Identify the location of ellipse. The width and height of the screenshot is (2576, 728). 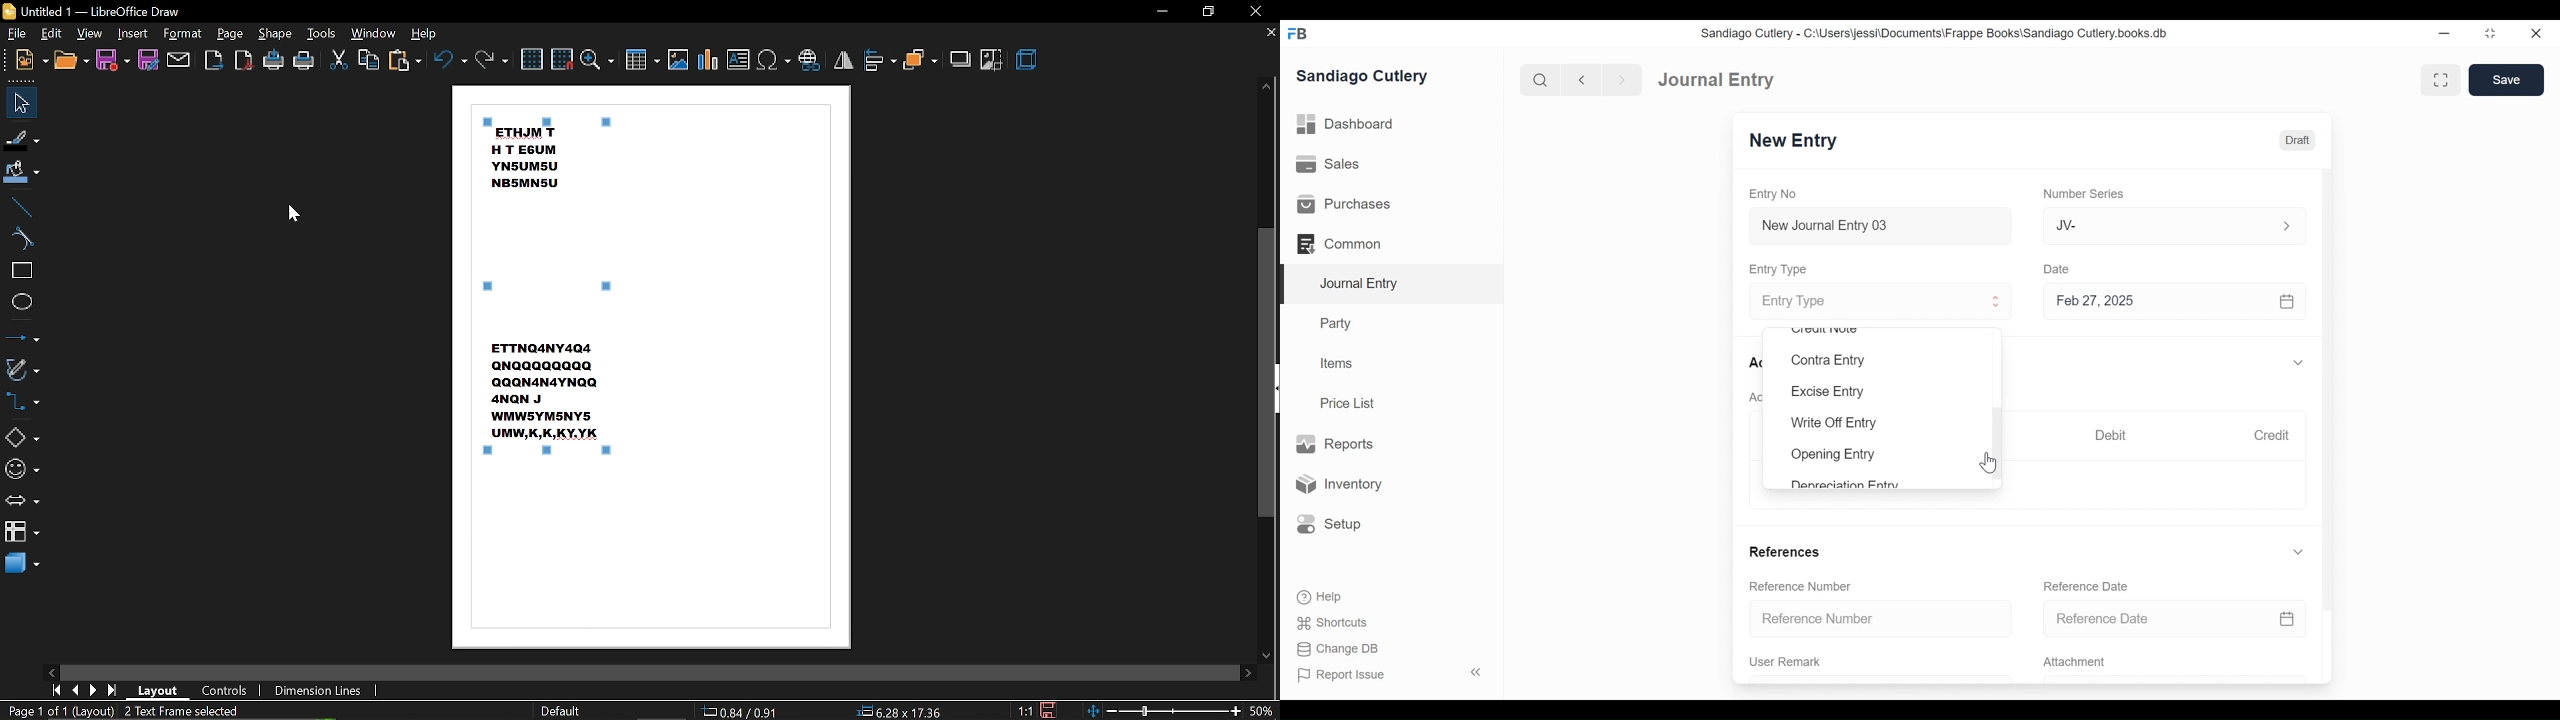
(21, 302).